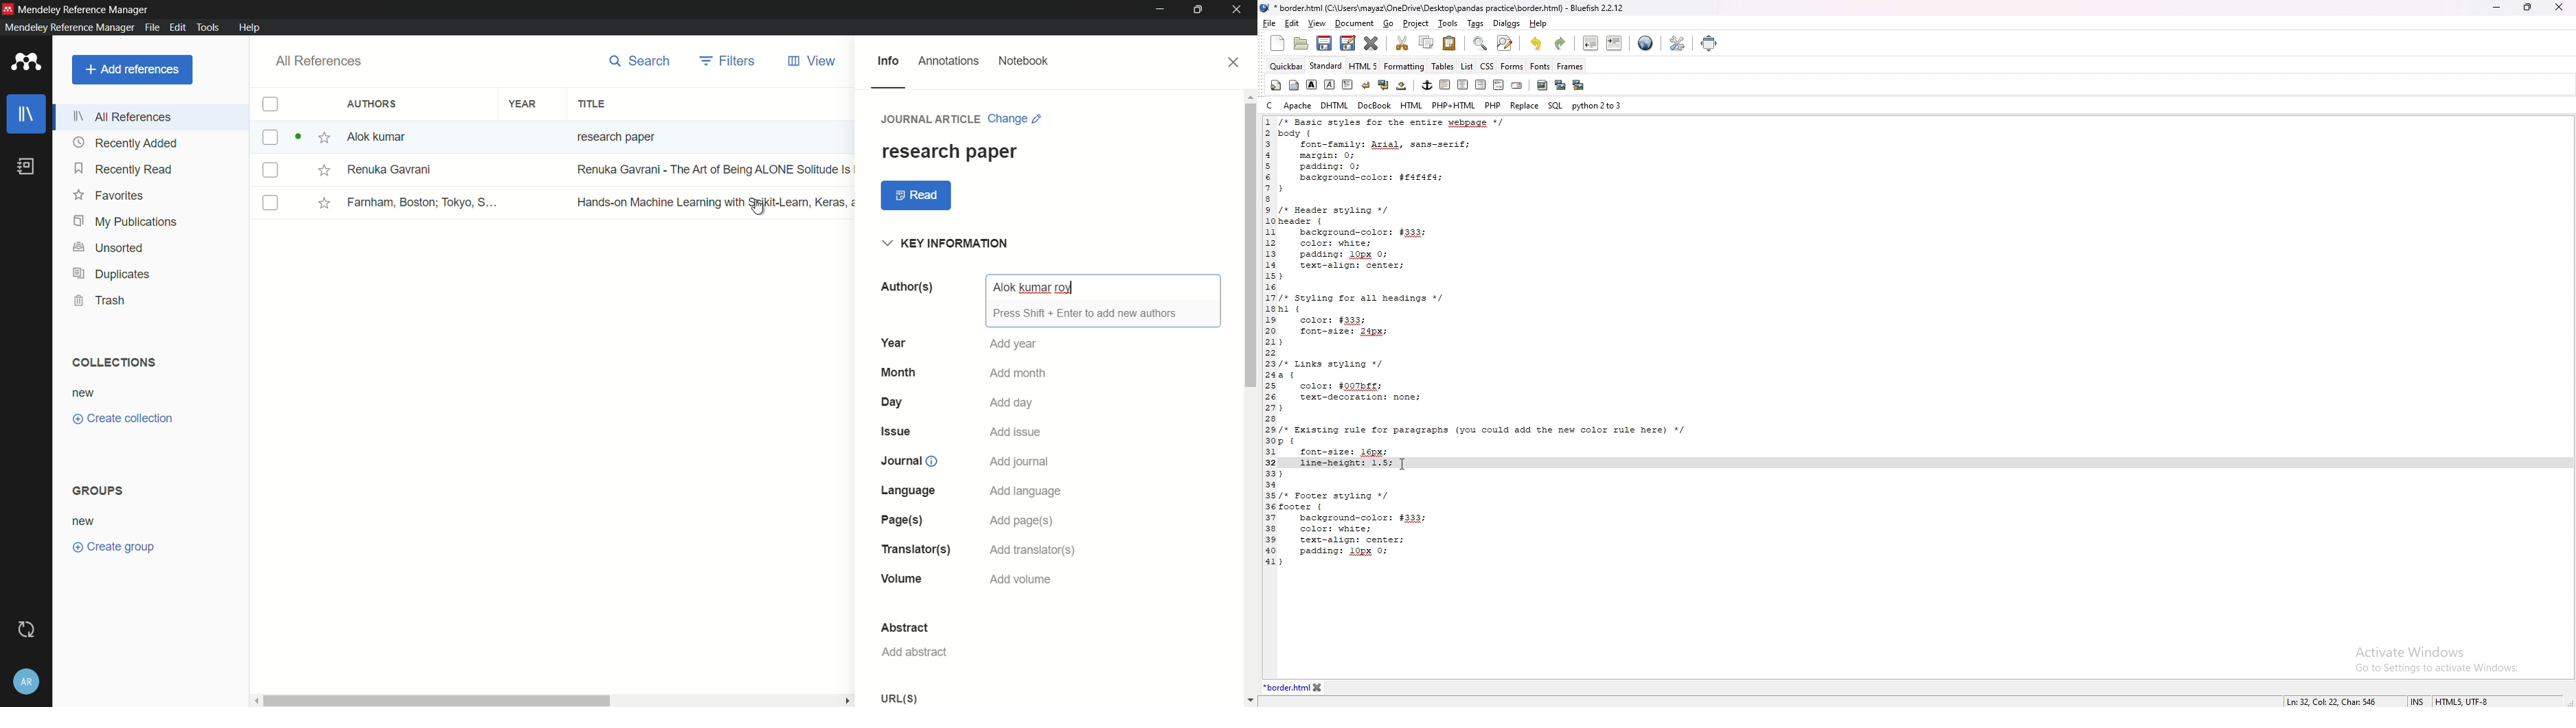  Describe the element at coordinates (1415, 24) in the screenshot. I see `project` at that location.